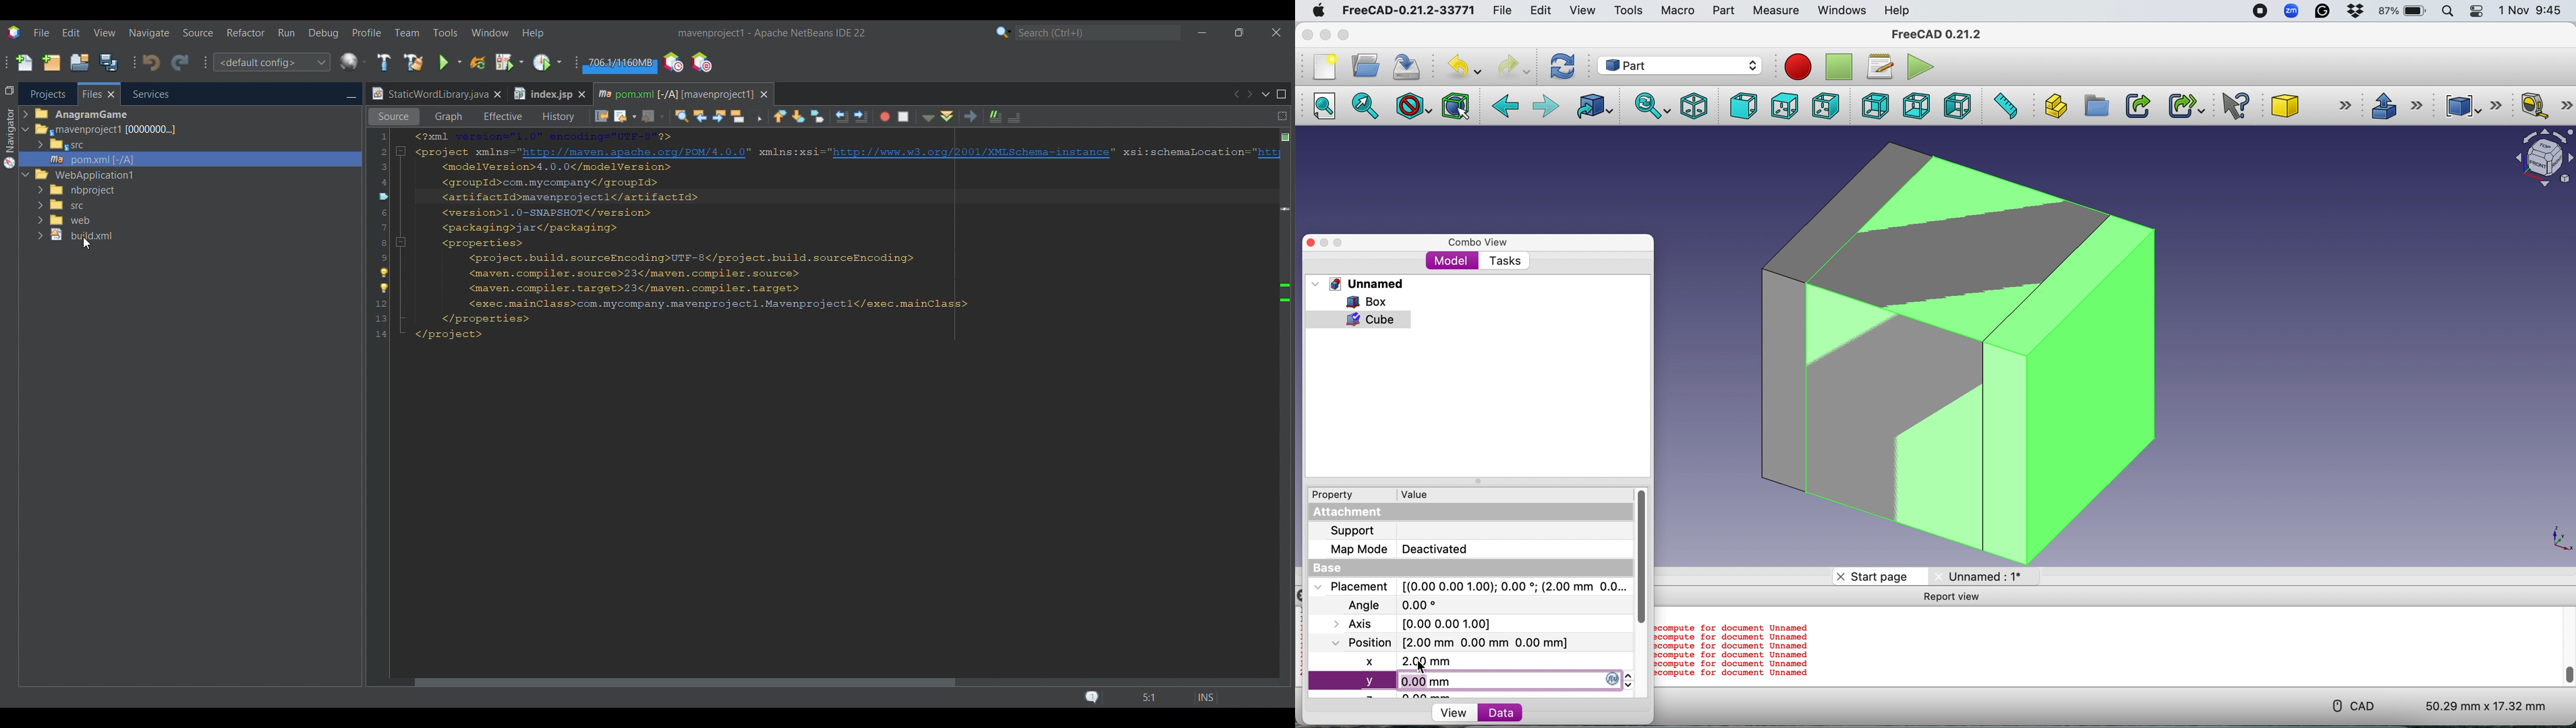  What do you see at coordinates (2533, 10) in the screenshot?
I see `1 Nov 9:45` at bounding box center [2533, 10].